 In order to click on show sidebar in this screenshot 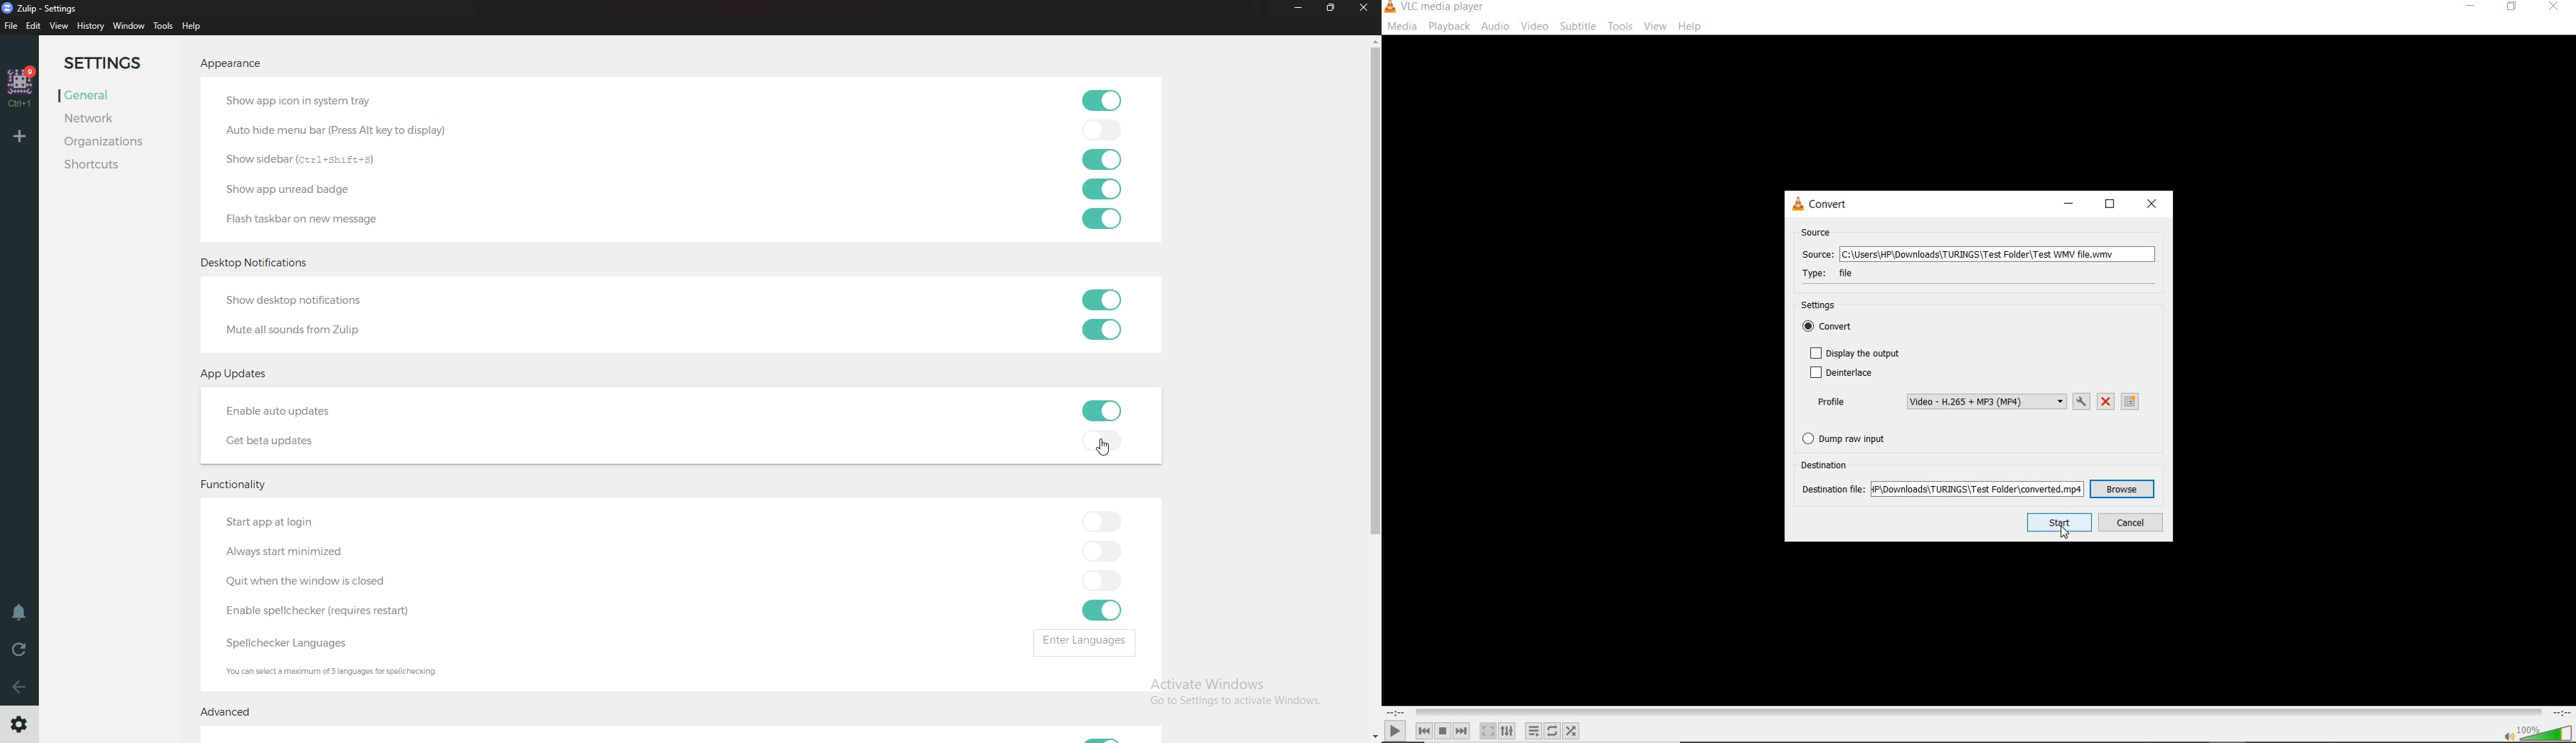, I will do `click(303, 158)`.